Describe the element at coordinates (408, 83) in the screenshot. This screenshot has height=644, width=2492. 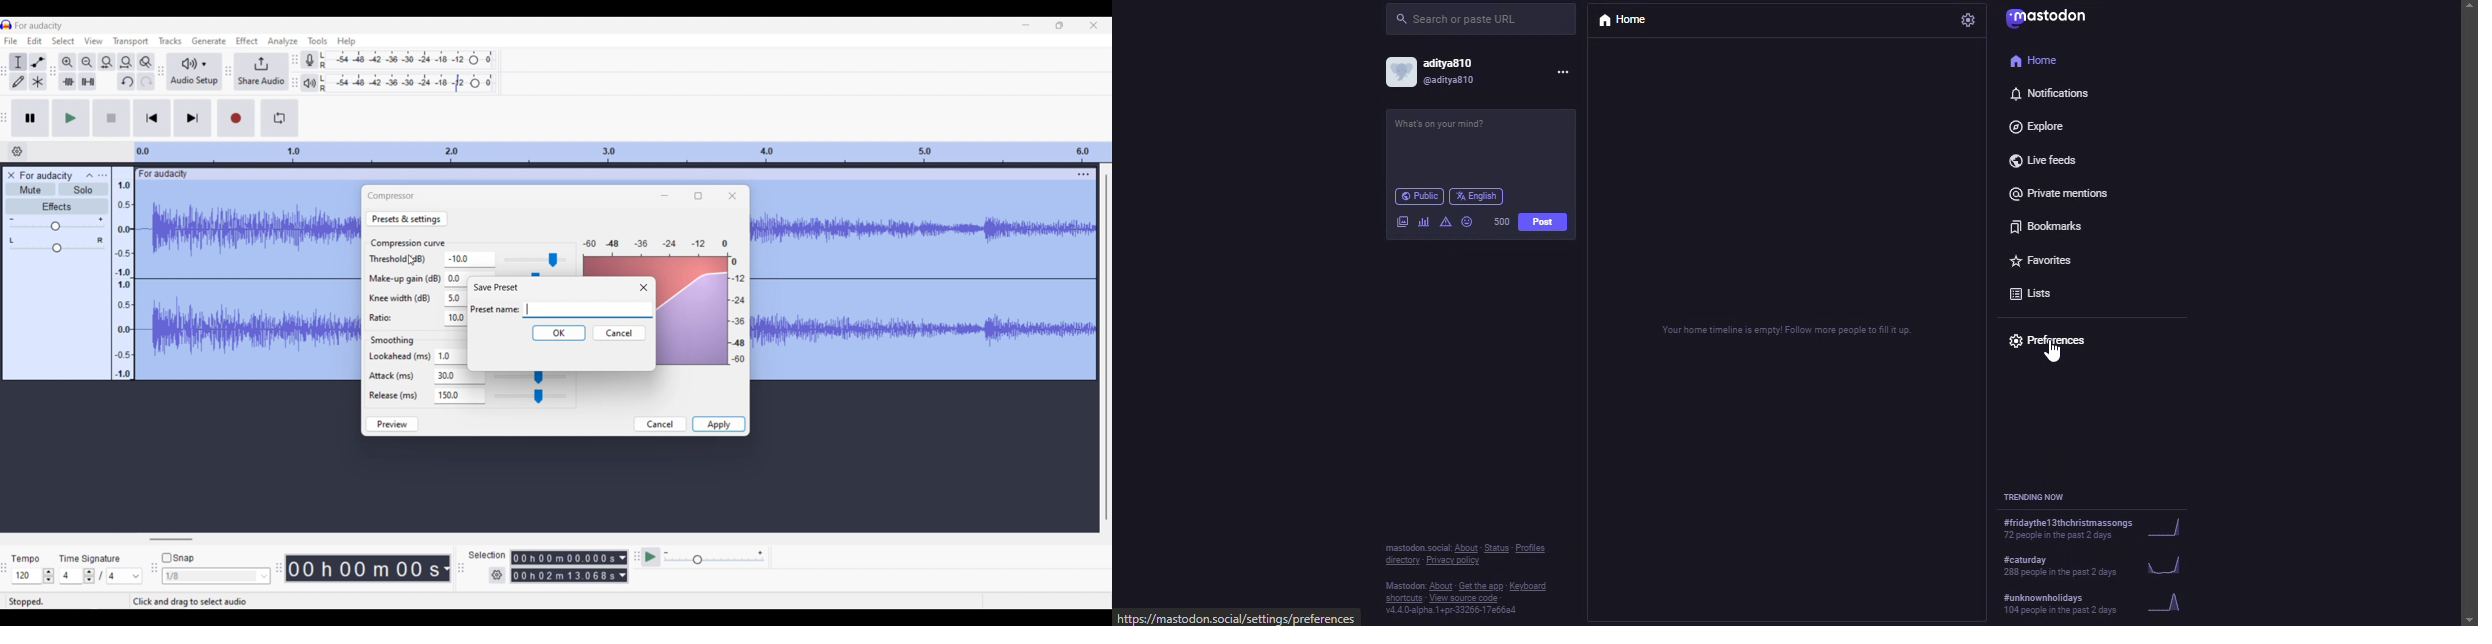
I see `Playback level` at that location.